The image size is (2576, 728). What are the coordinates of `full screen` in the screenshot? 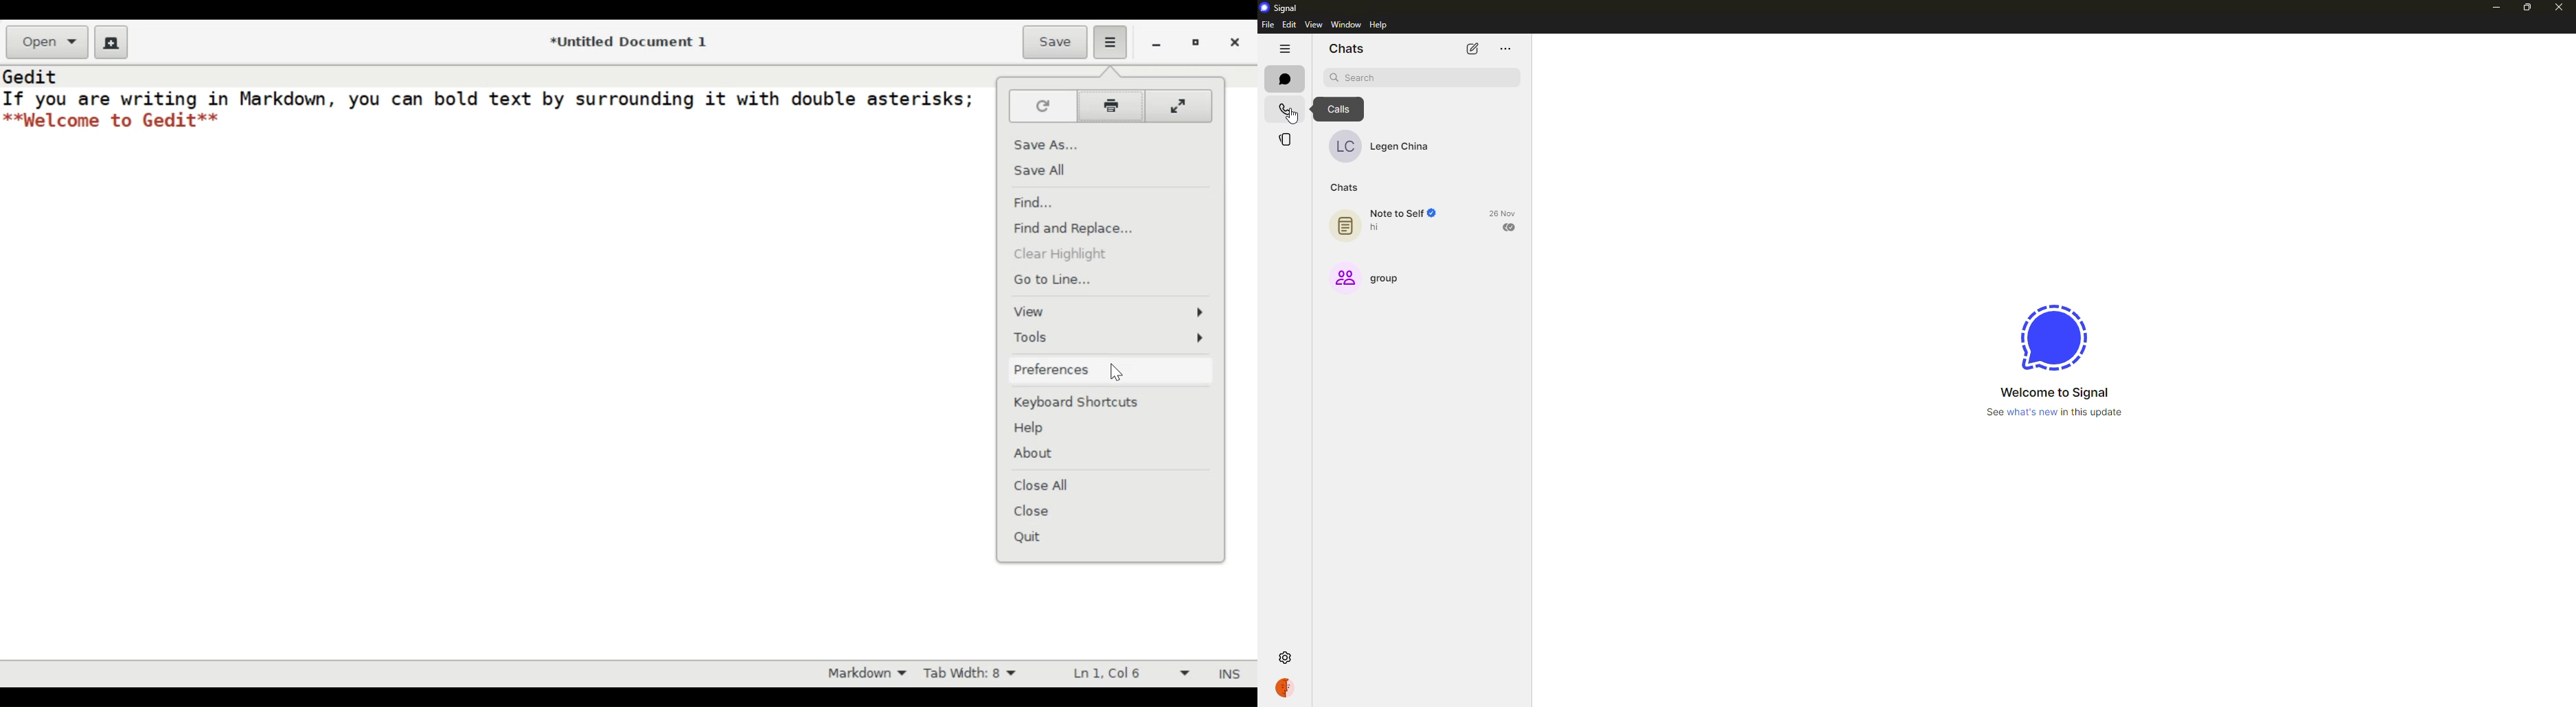 It's located at (1179, 106).